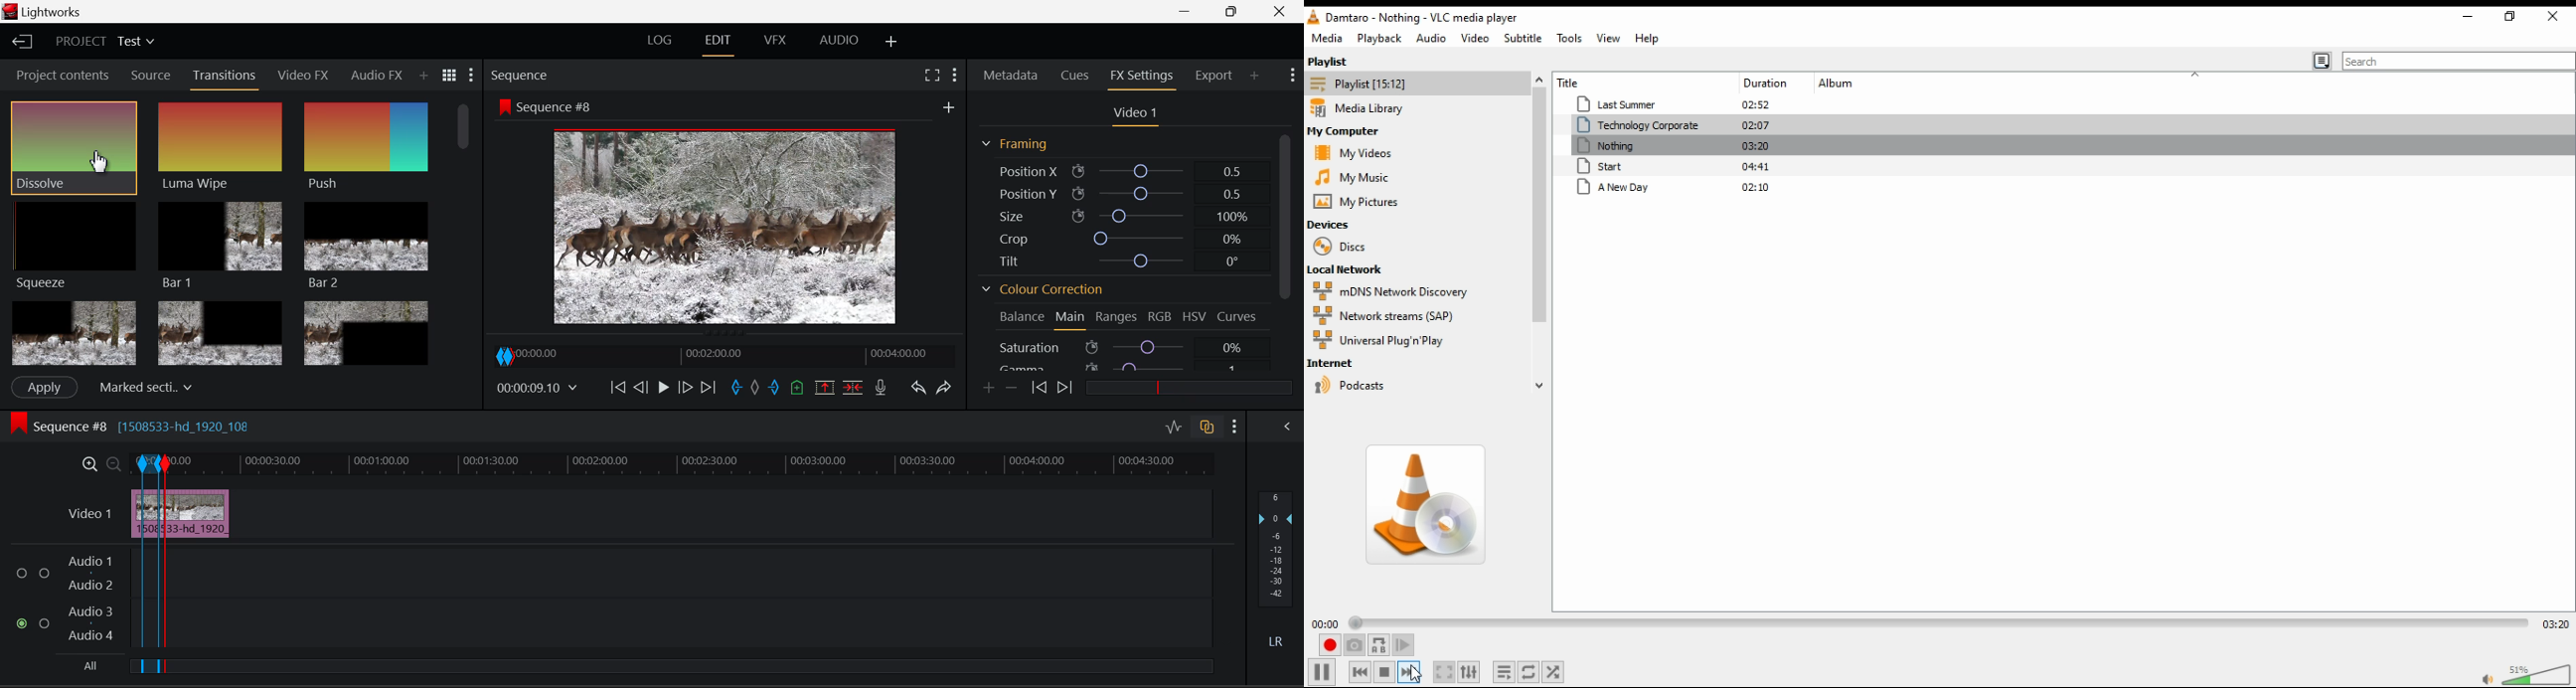 The image size is (2576, 700). What do you see at coordinates (23, 573) in the screenshot?
I see `Audio Input Checkbox` at bounding box center [23, 573].